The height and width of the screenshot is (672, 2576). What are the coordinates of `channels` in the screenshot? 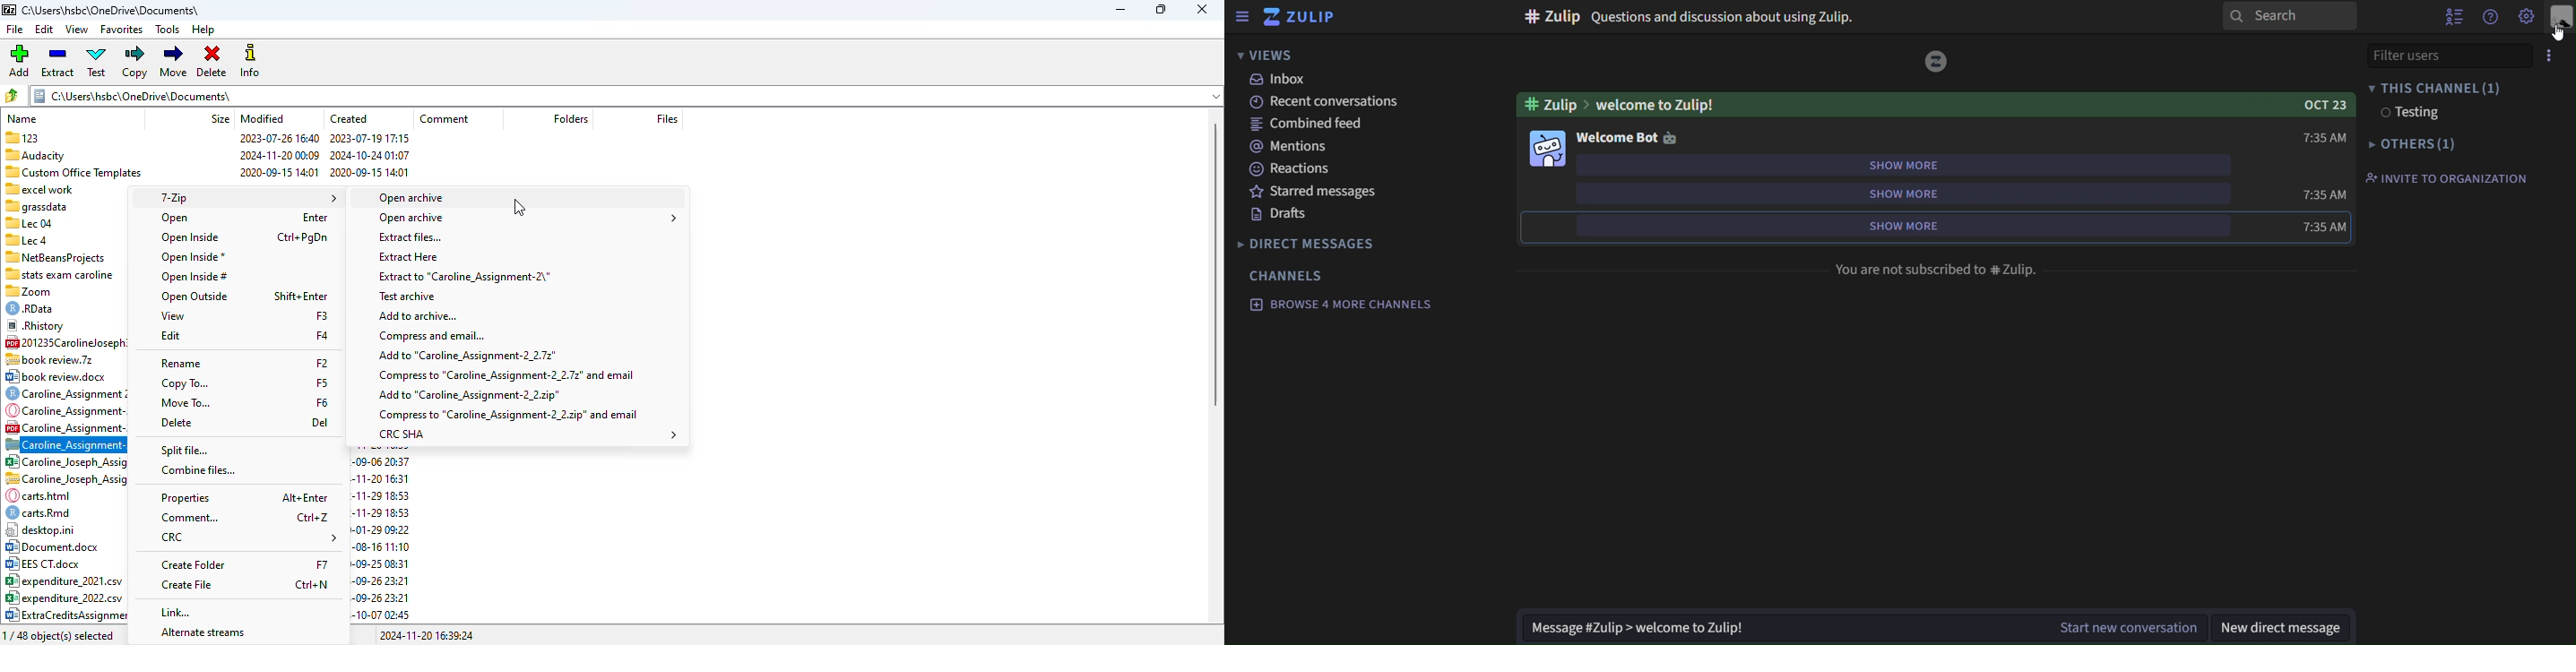 It's located at (1287, 275).